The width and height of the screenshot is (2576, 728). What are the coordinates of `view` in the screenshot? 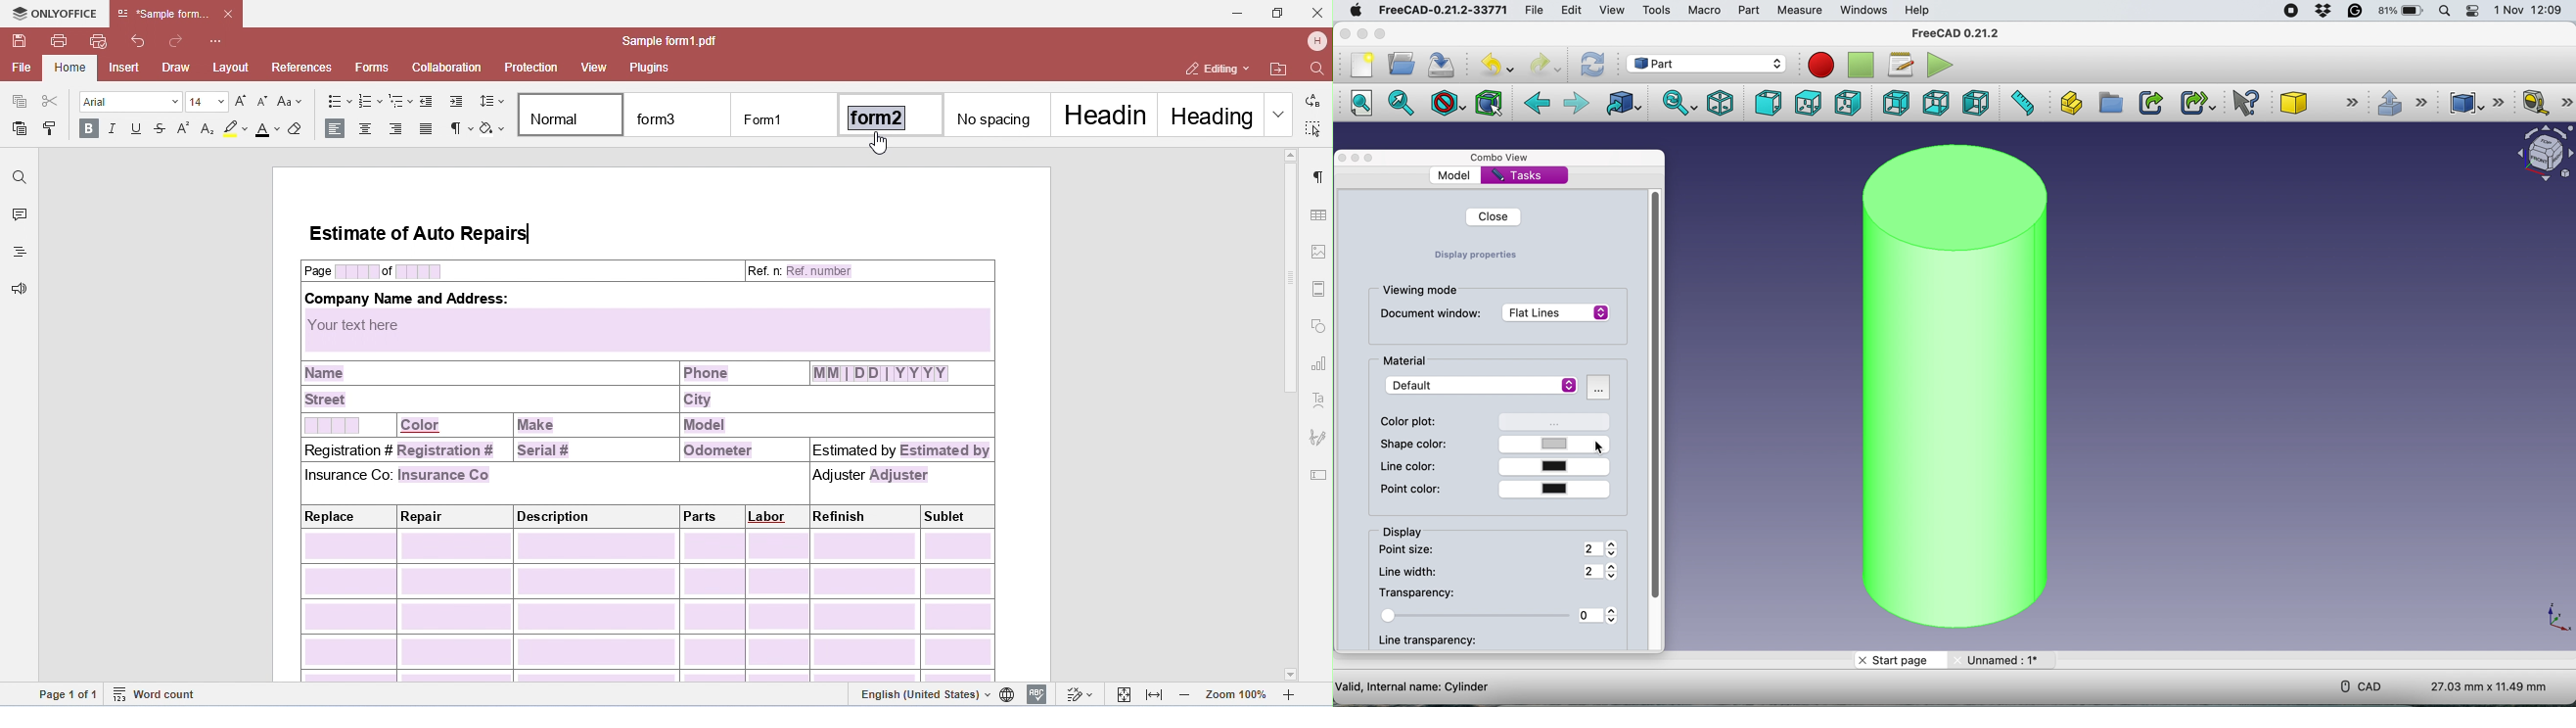 It's located at (1610, 11).